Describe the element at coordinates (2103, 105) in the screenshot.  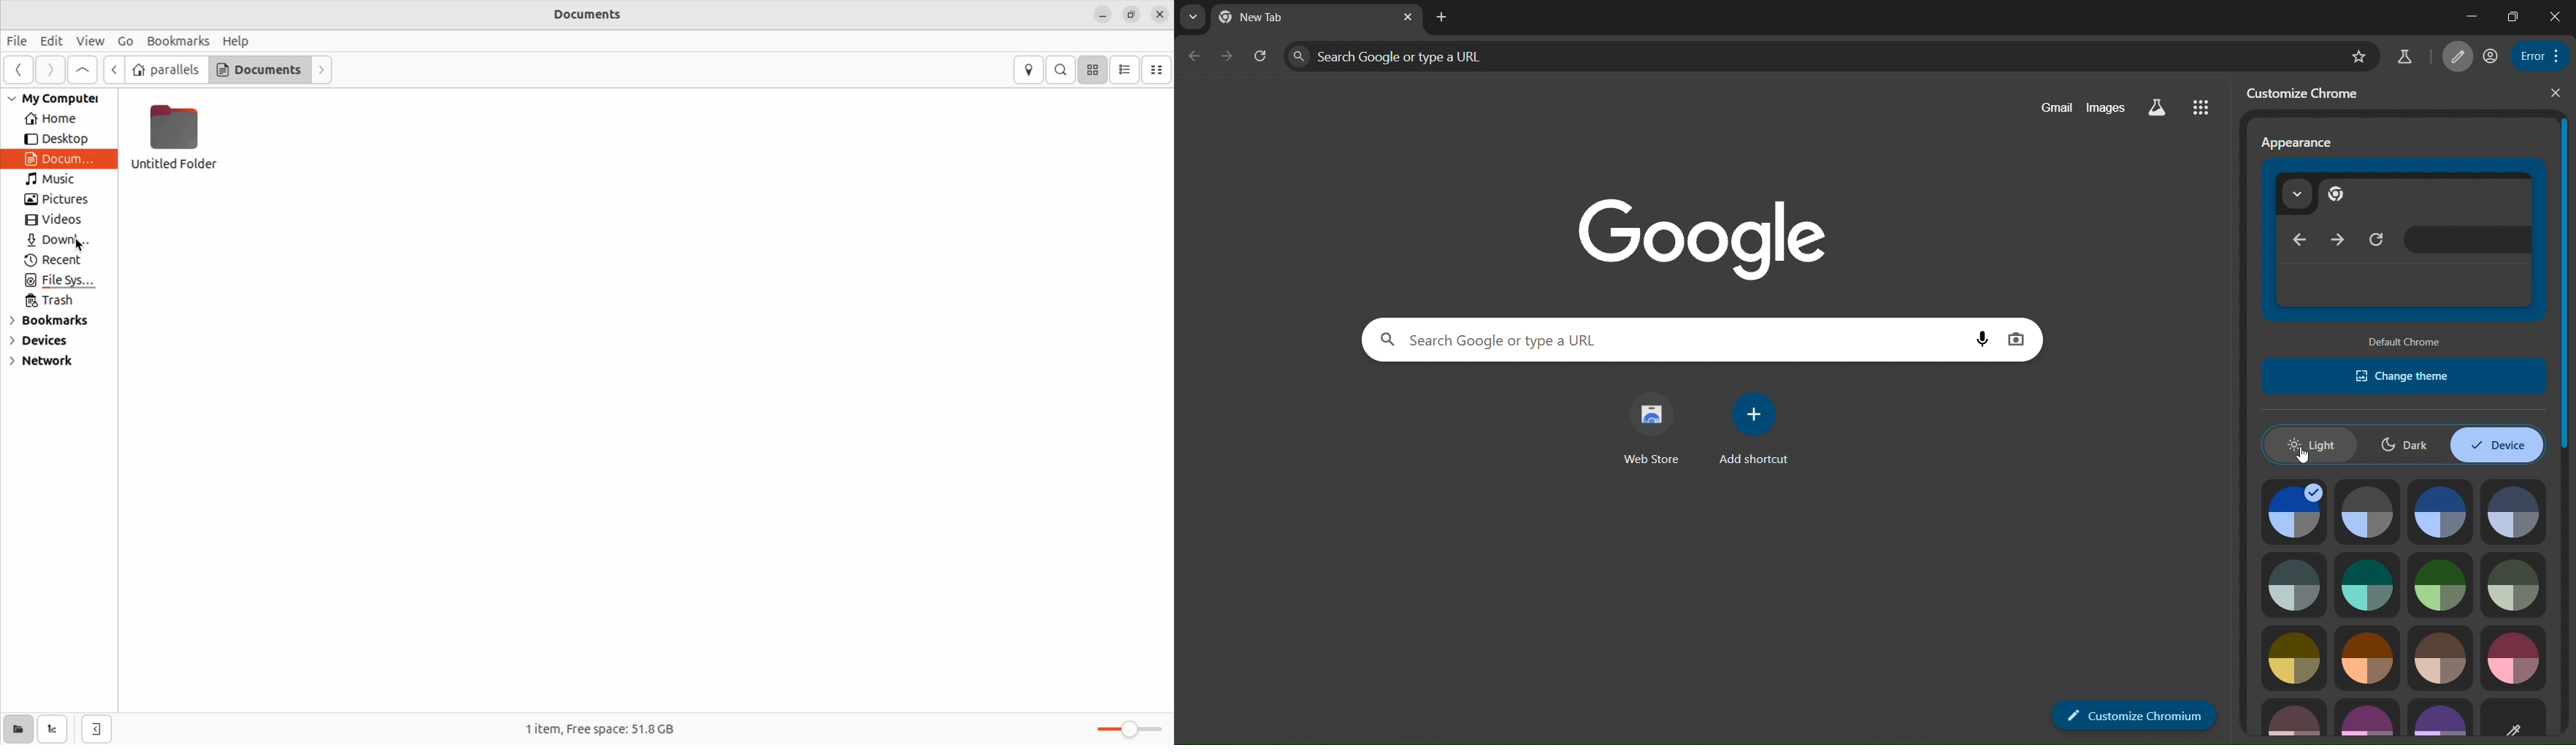
I see `images` at that location.